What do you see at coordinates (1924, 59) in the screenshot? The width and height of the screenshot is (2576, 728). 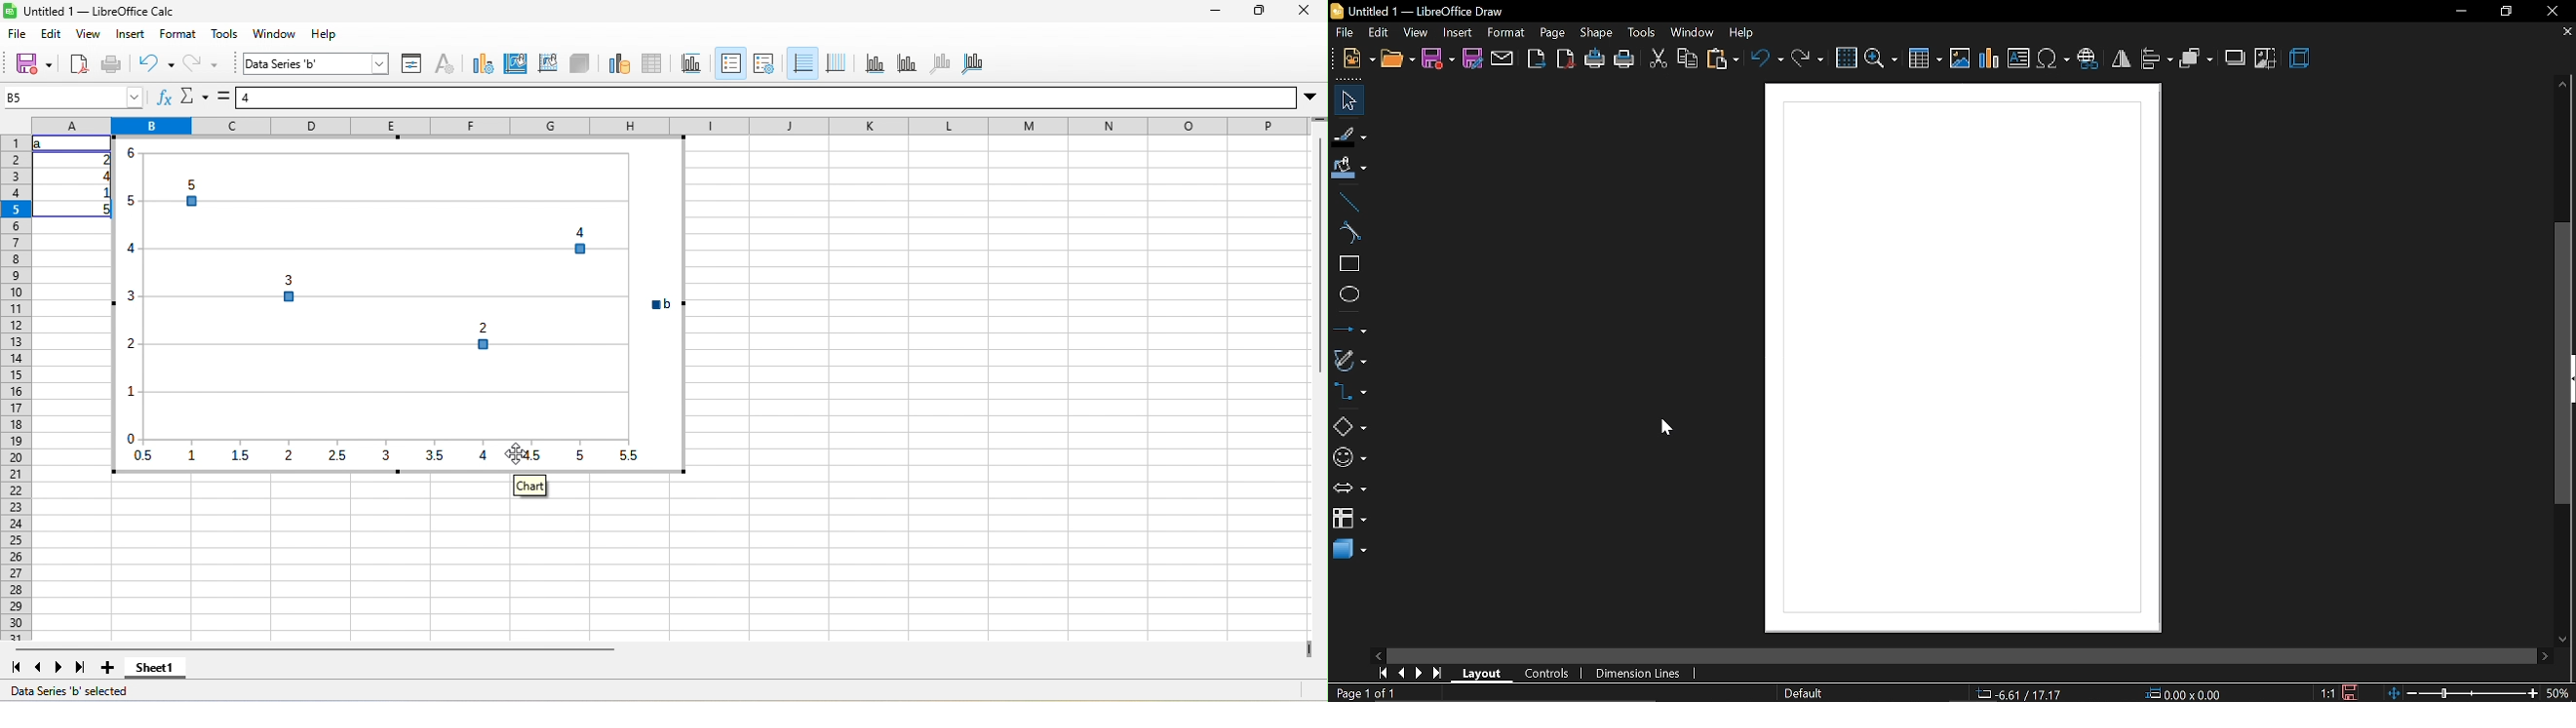 I see `insert table` at bounding box center [1924, 59].